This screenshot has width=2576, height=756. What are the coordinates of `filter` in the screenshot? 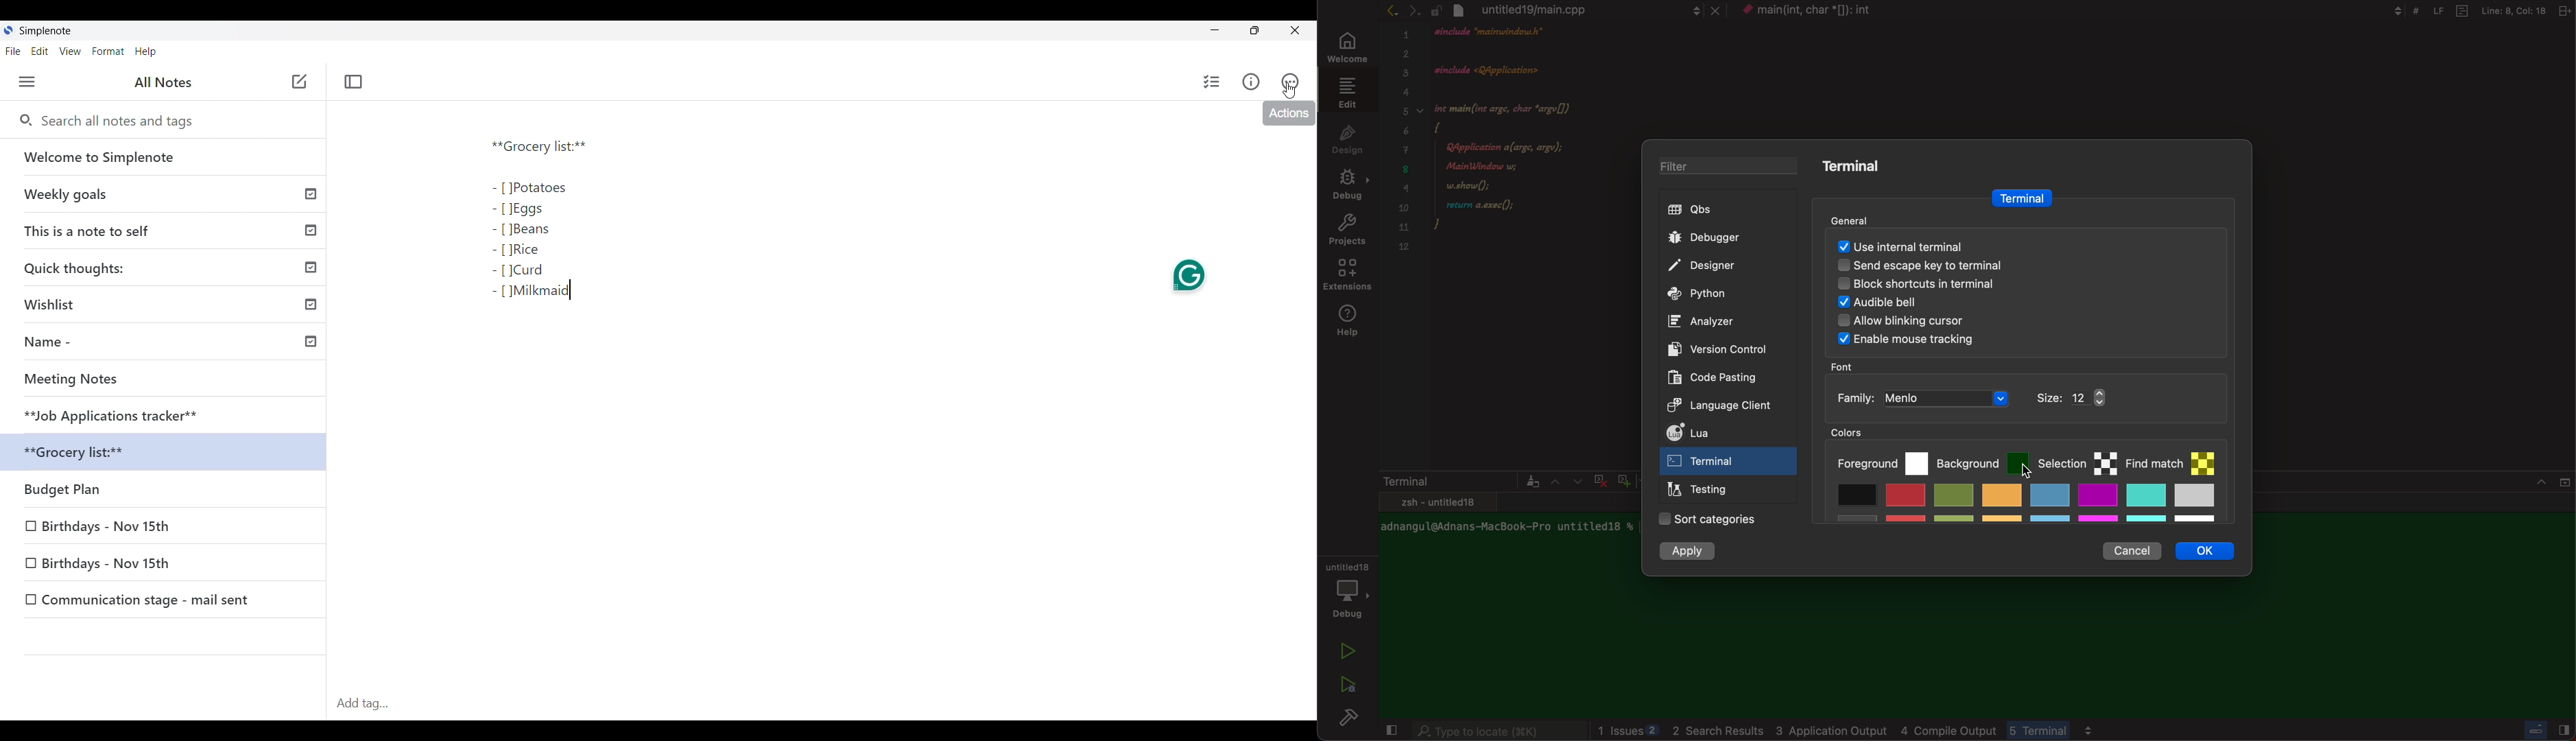 It's located at (1720, 167).